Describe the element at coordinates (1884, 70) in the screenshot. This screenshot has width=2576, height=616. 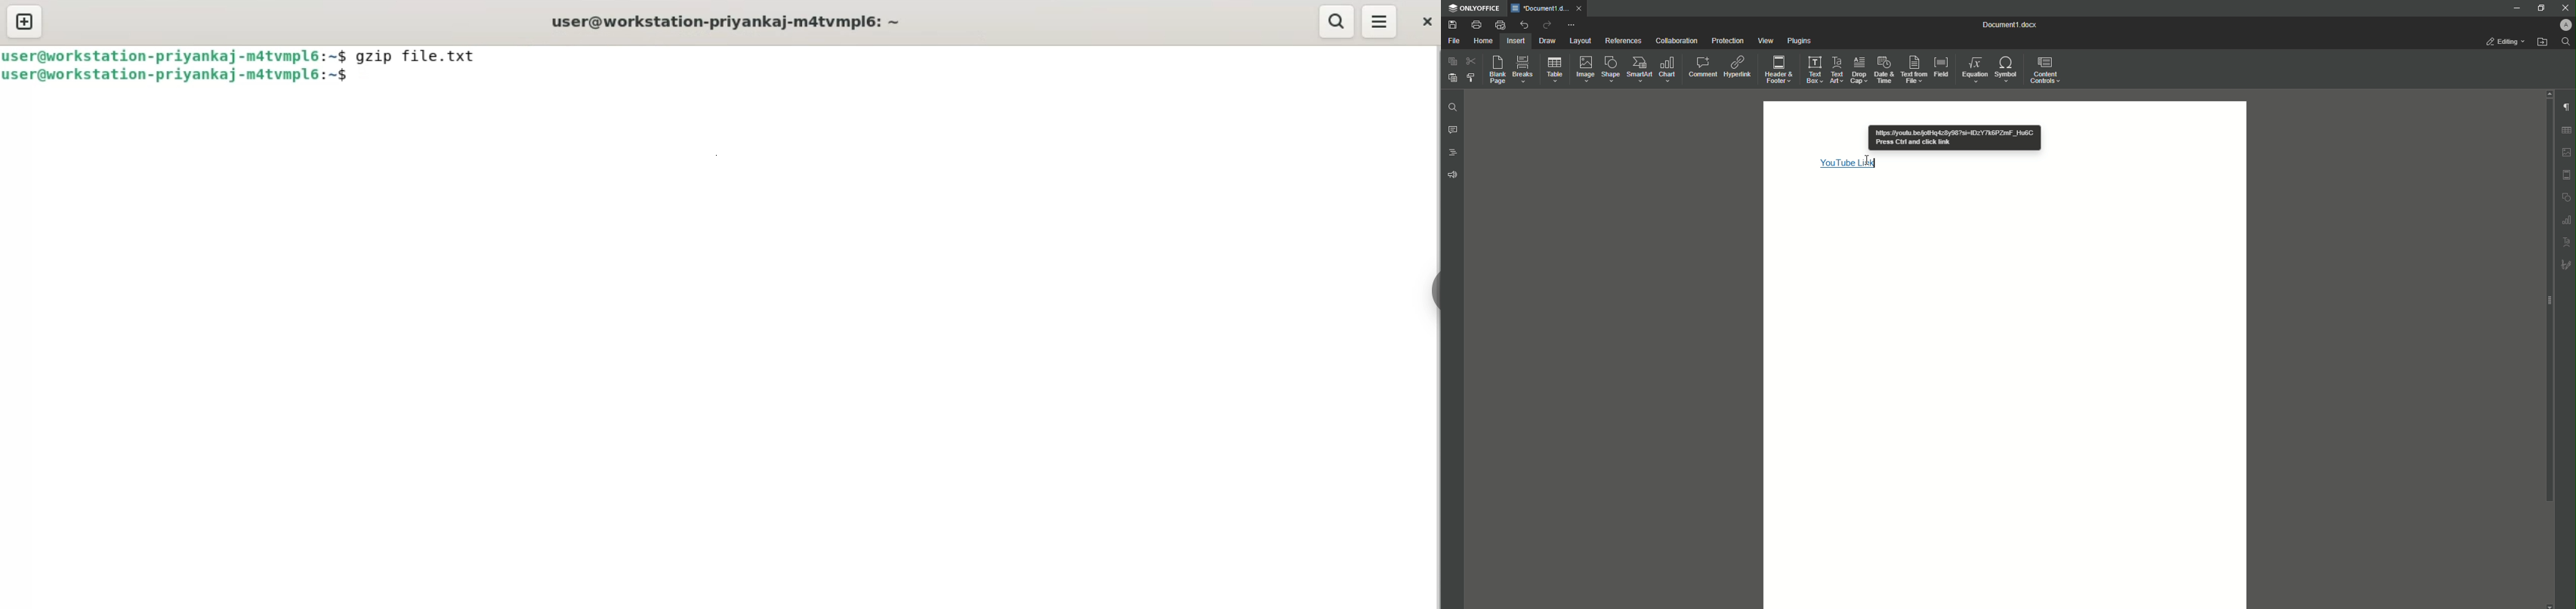
I see `Date and Time` at that location.